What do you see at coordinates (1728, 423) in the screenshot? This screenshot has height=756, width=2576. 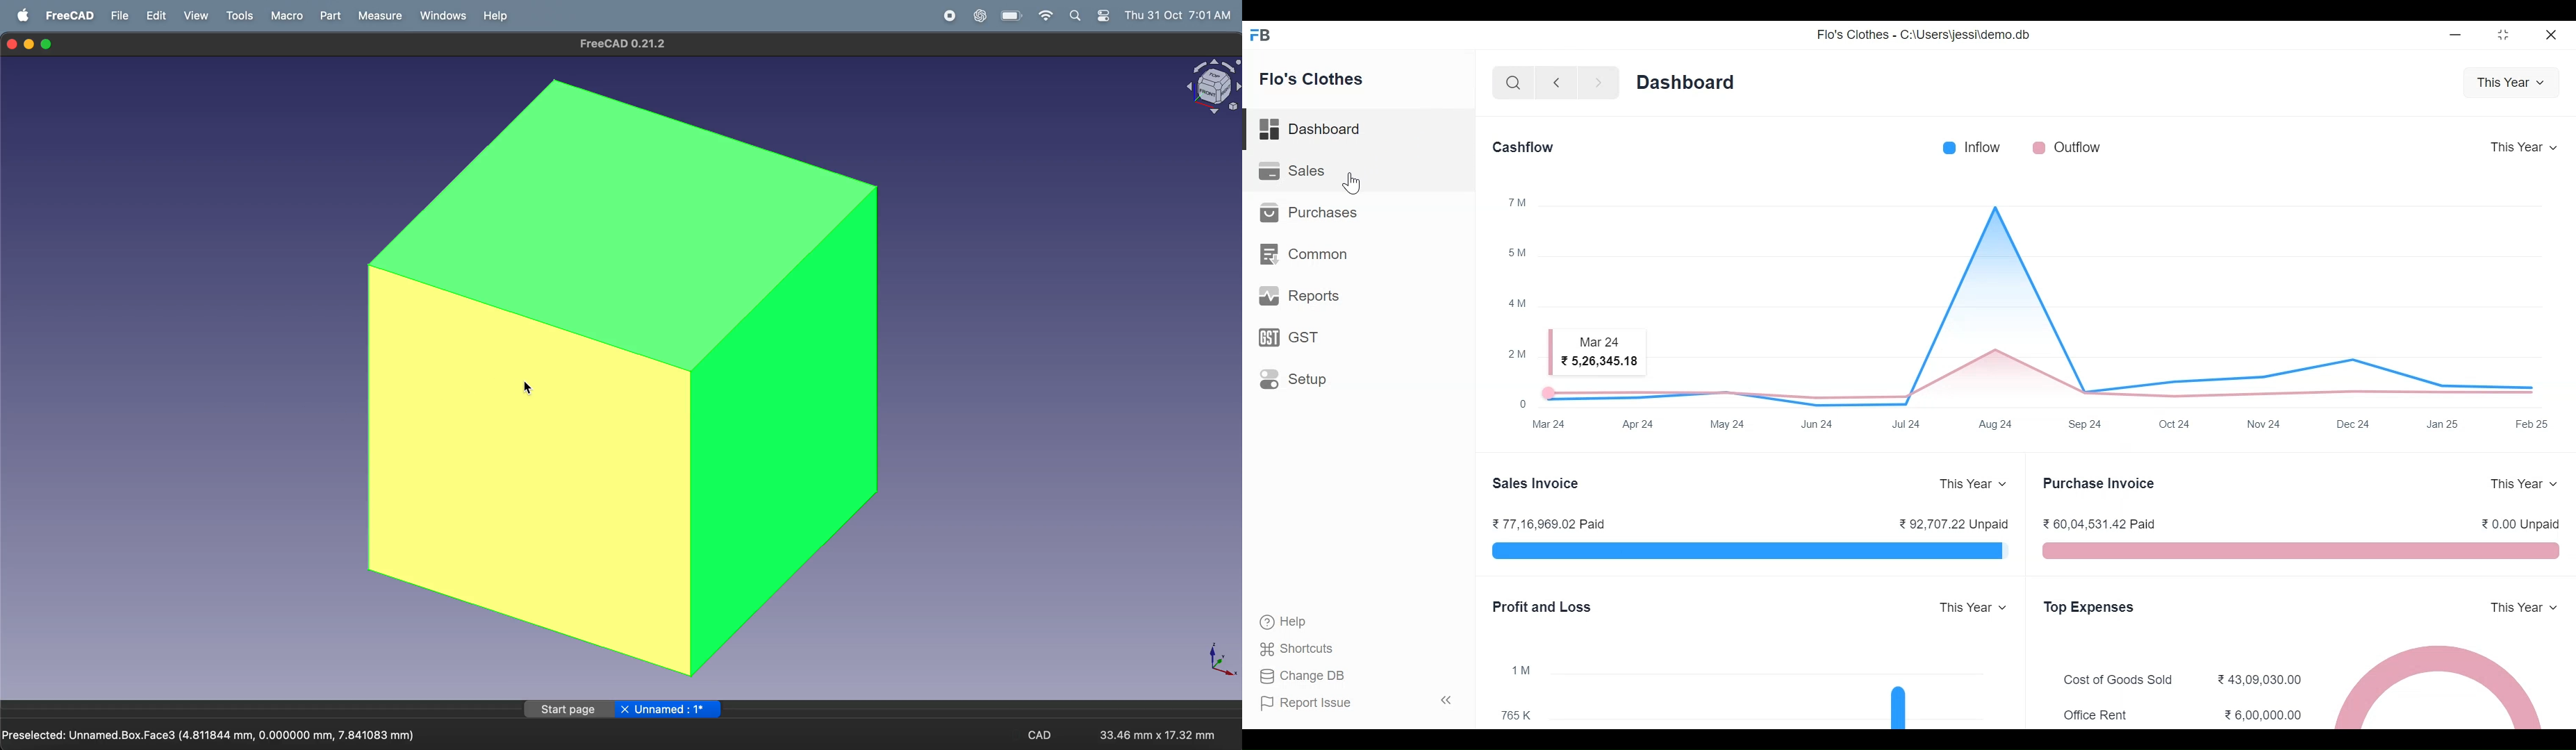 I see `May 24` at bounding box center [1728, 423].